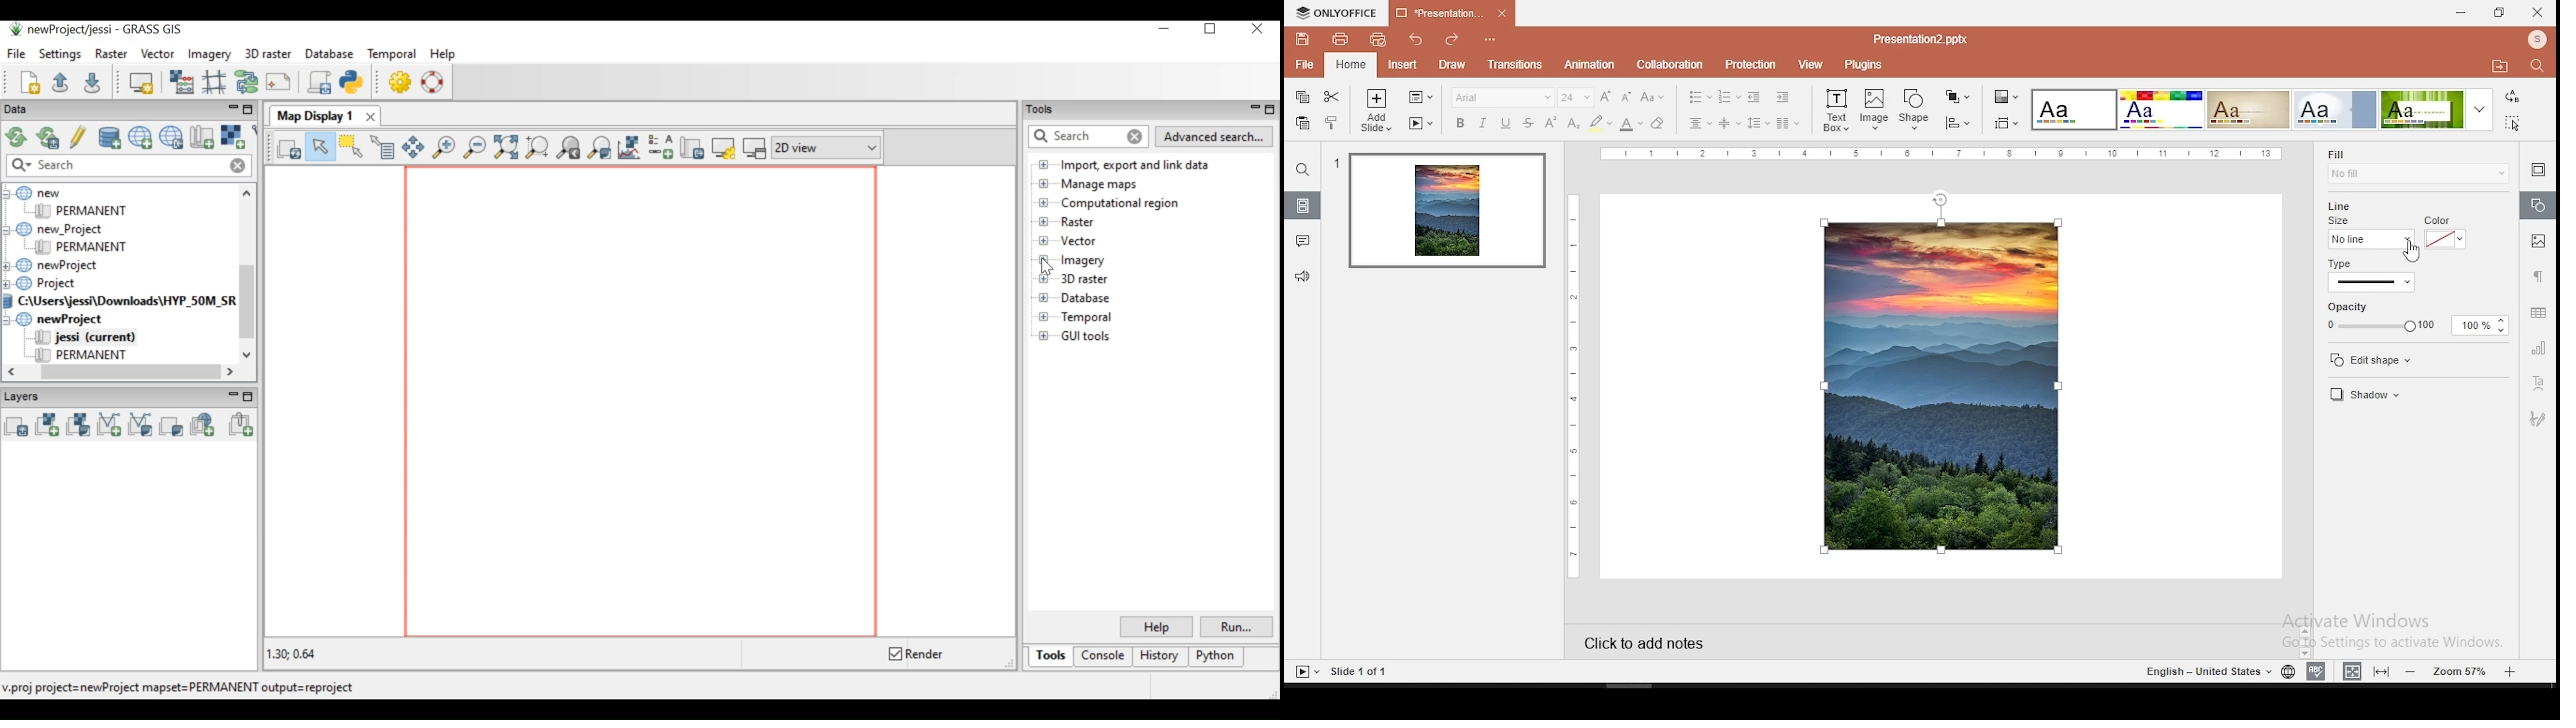 The image size is (2576, 728). Describe the element at coordinates (2540, 314) in the screenshot. I see `table settings` at that location.